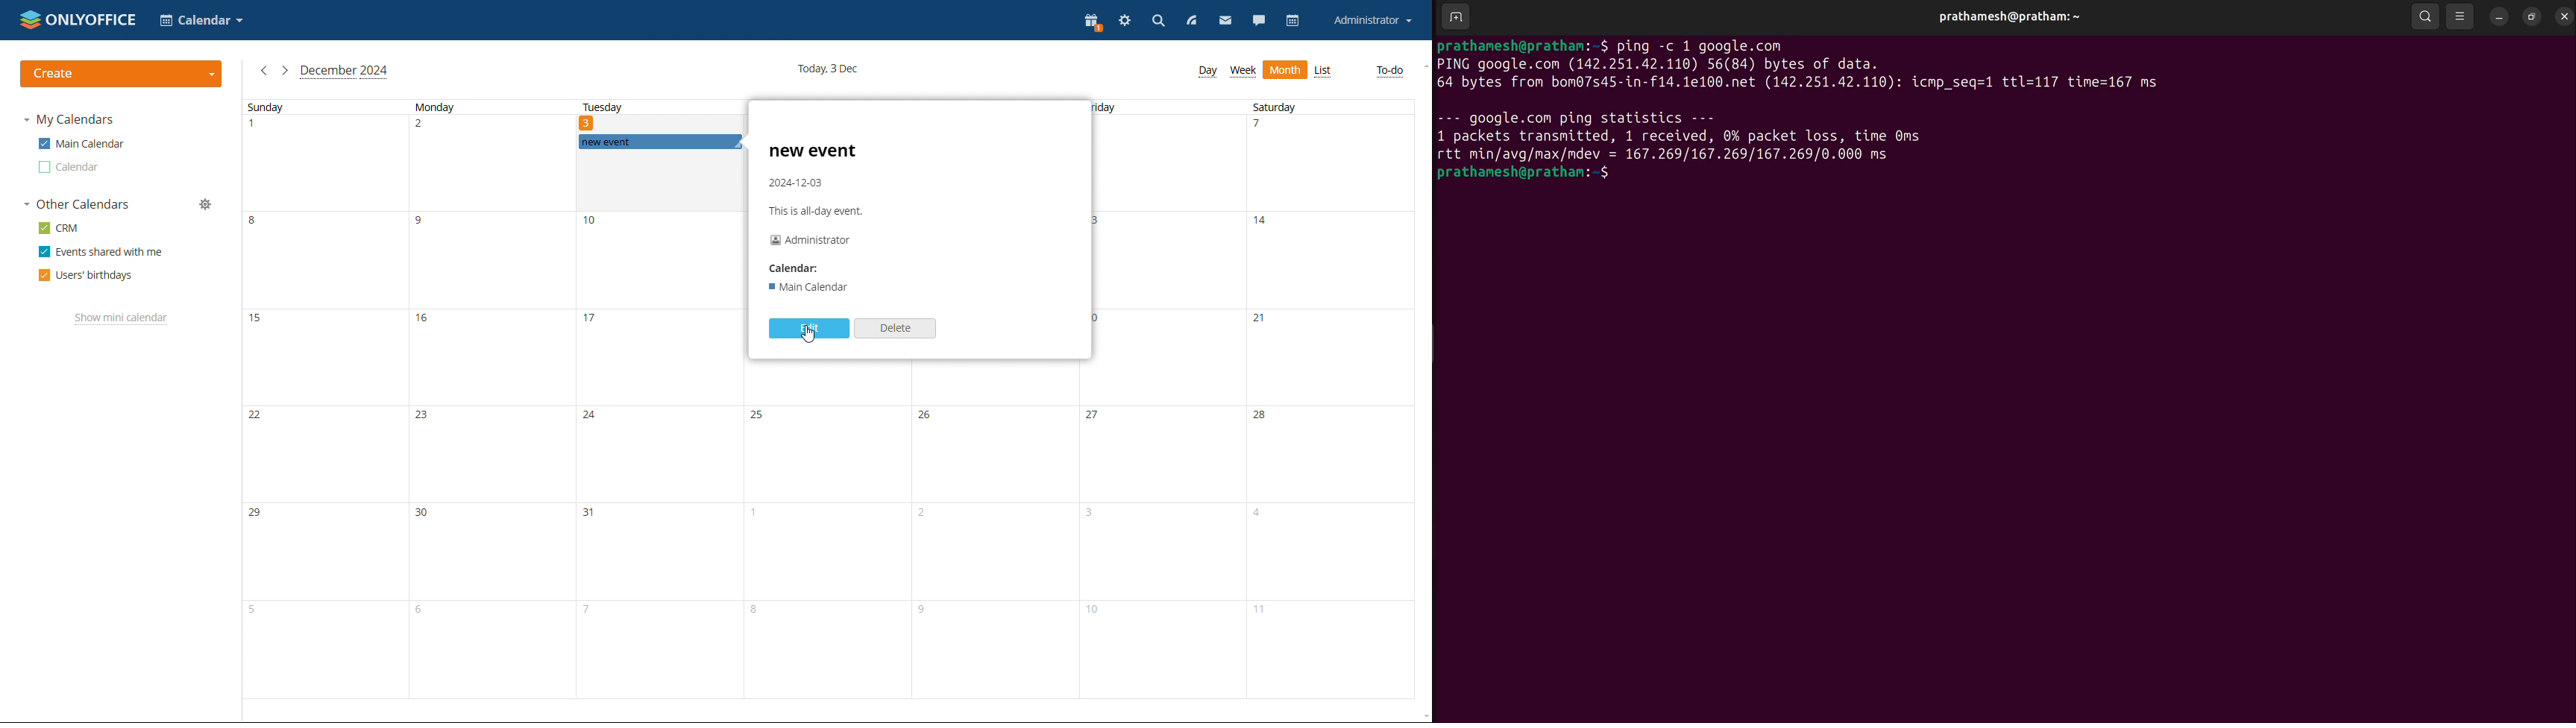 This screenshot has width=2576, height=728. Describe the element at coordinates (1295, 21) in the screenshot. I see `calendar` at that location.